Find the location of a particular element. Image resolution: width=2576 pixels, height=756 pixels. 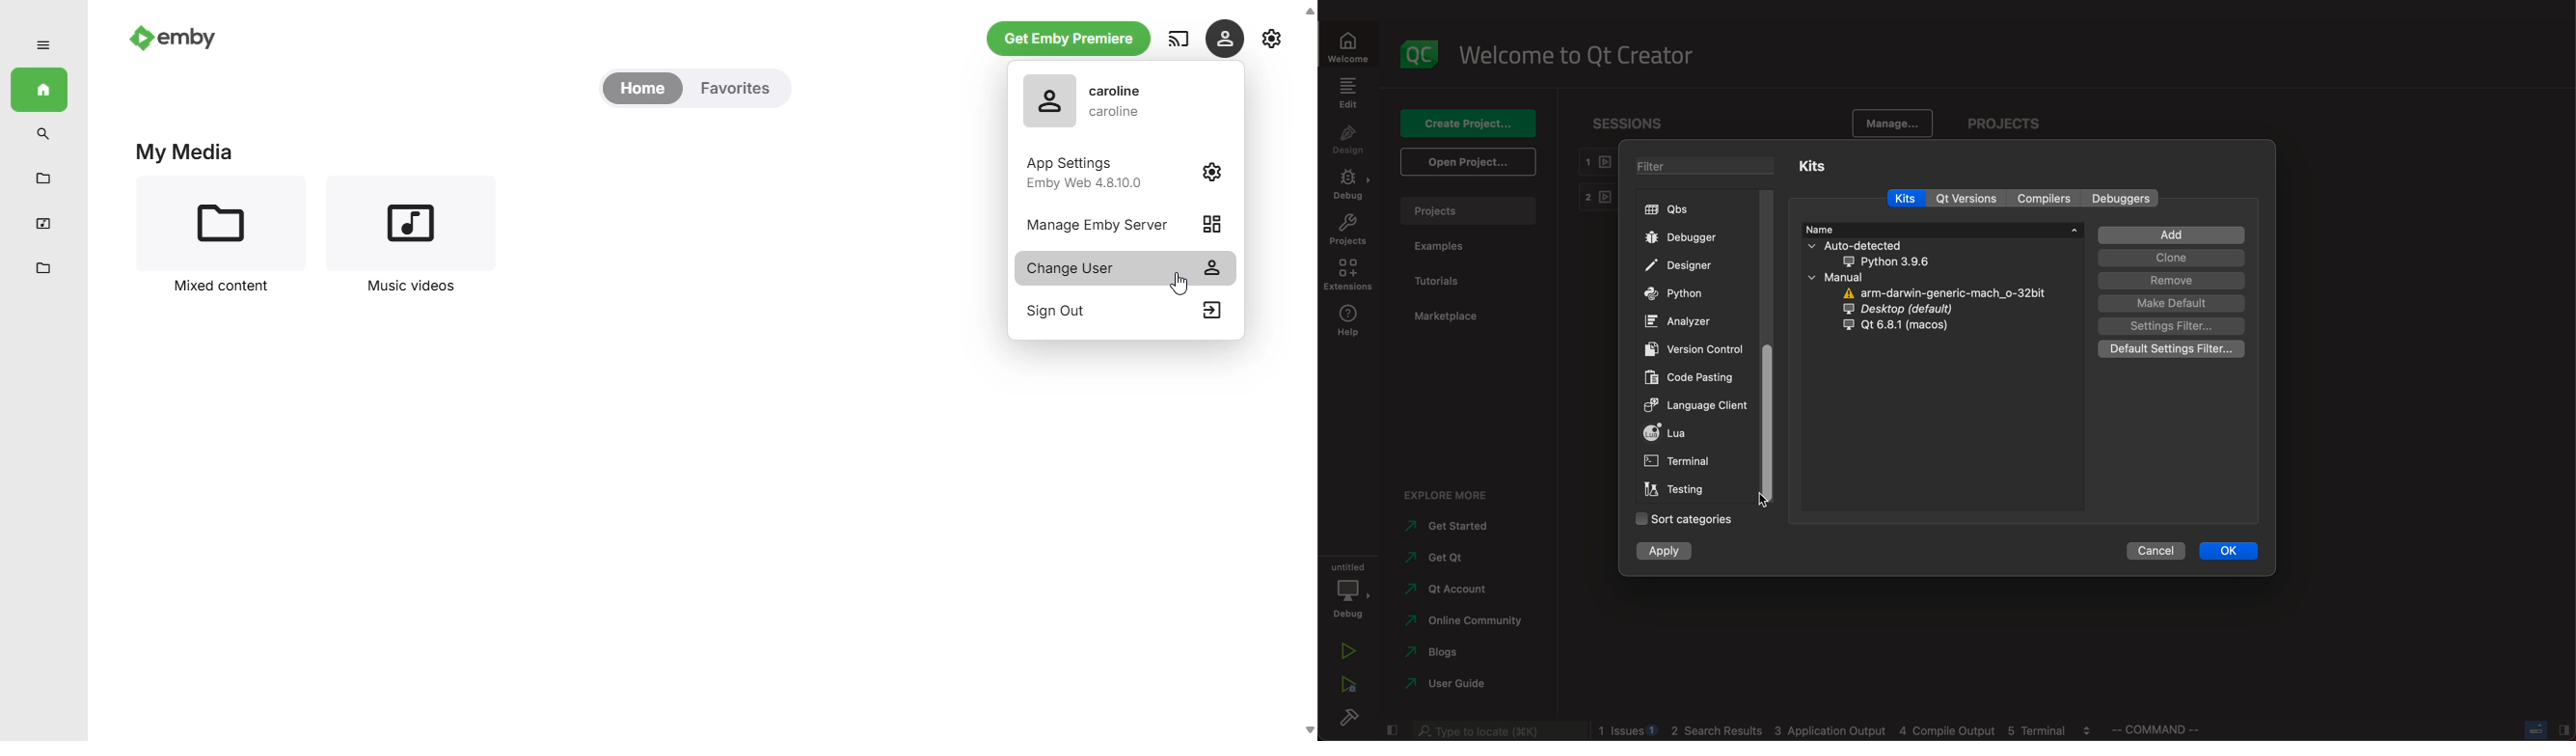

started is located at coordinates (1448, 529).